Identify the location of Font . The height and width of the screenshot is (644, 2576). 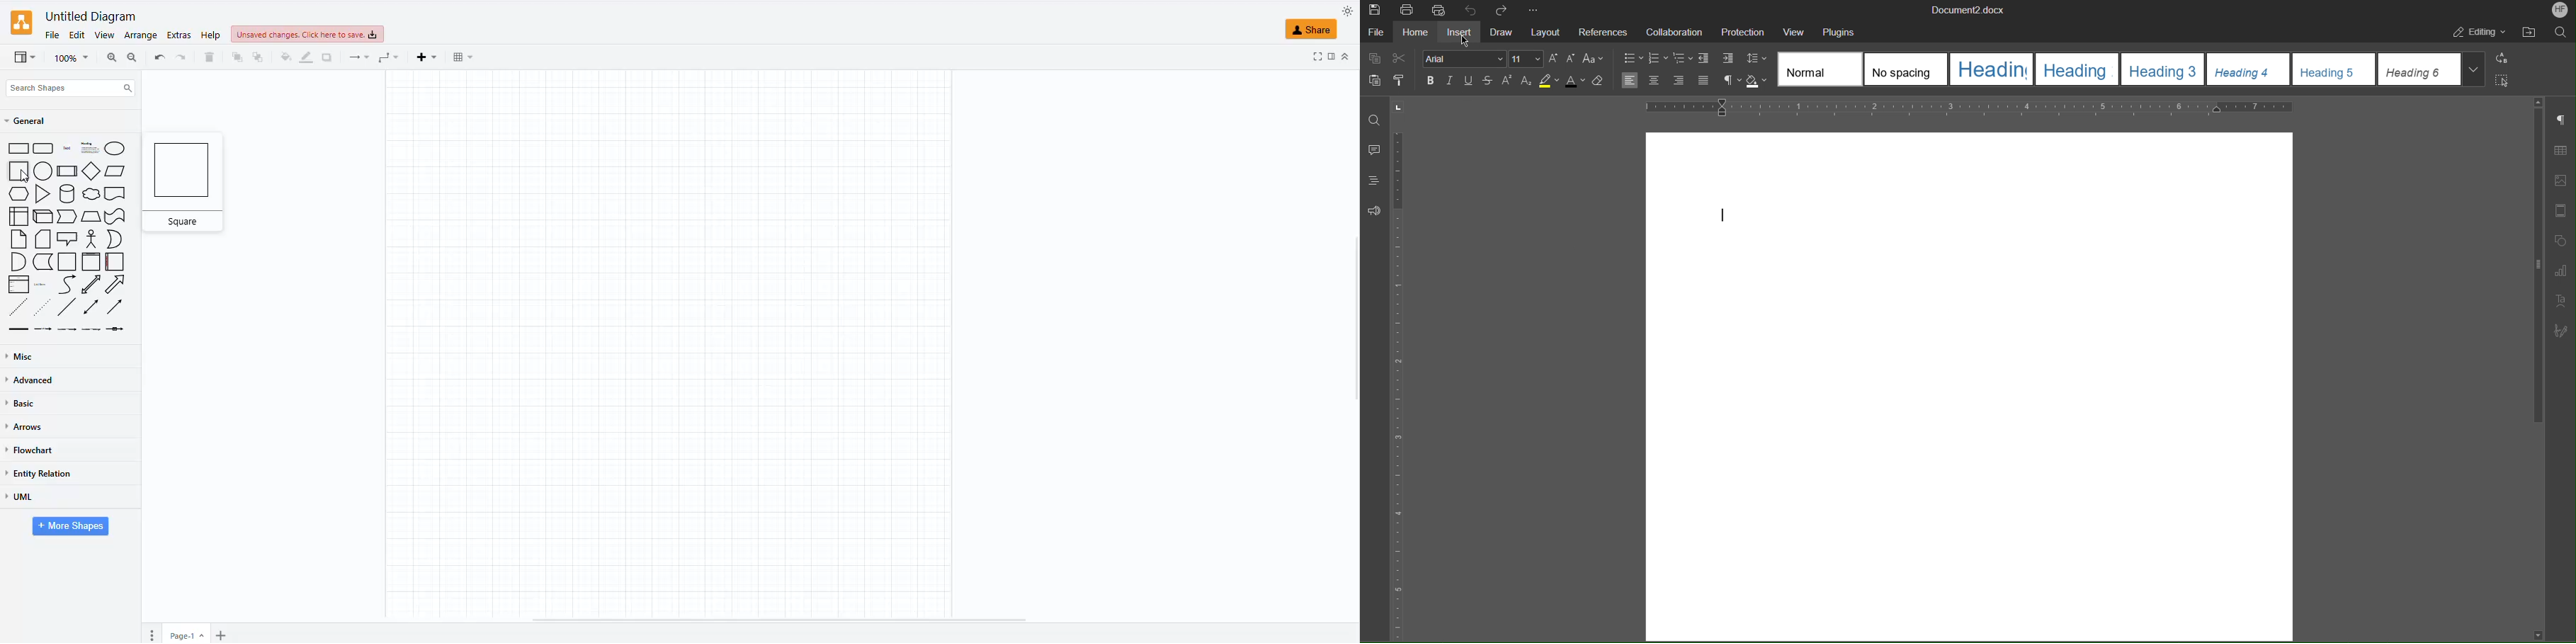
(1465, 58).